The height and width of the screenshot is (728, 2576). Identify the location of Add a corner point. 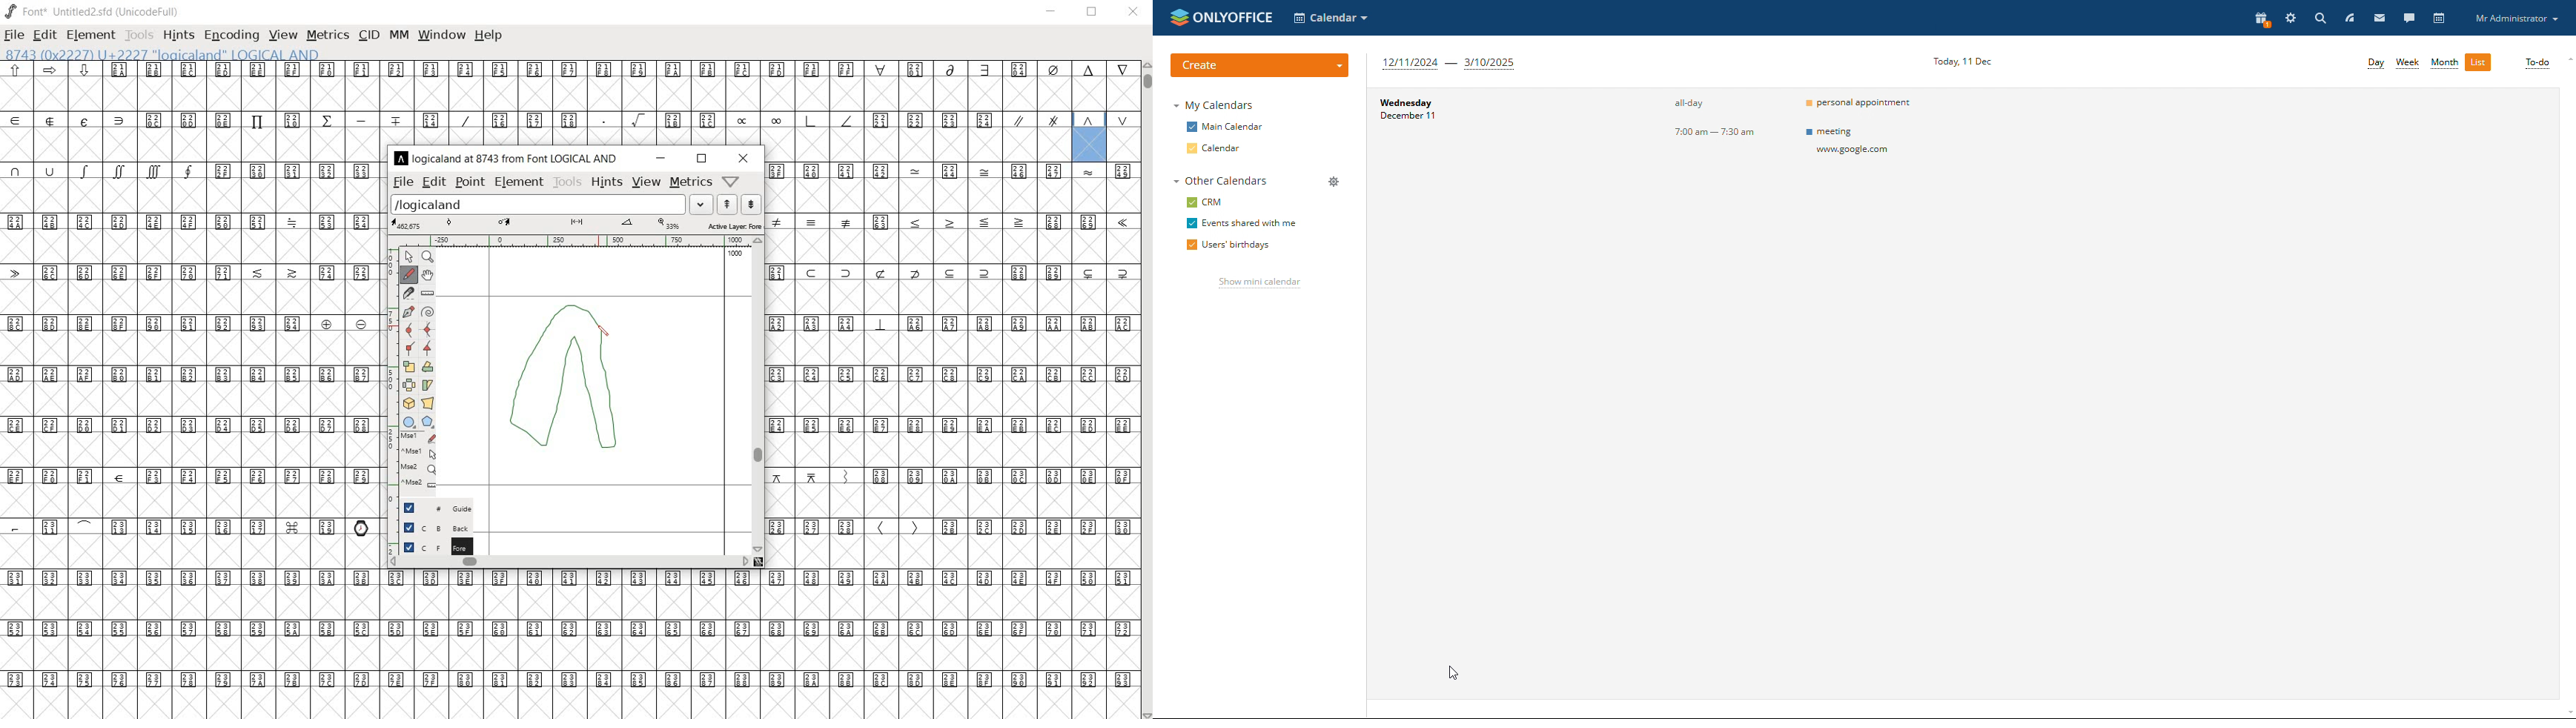
(428, 347).